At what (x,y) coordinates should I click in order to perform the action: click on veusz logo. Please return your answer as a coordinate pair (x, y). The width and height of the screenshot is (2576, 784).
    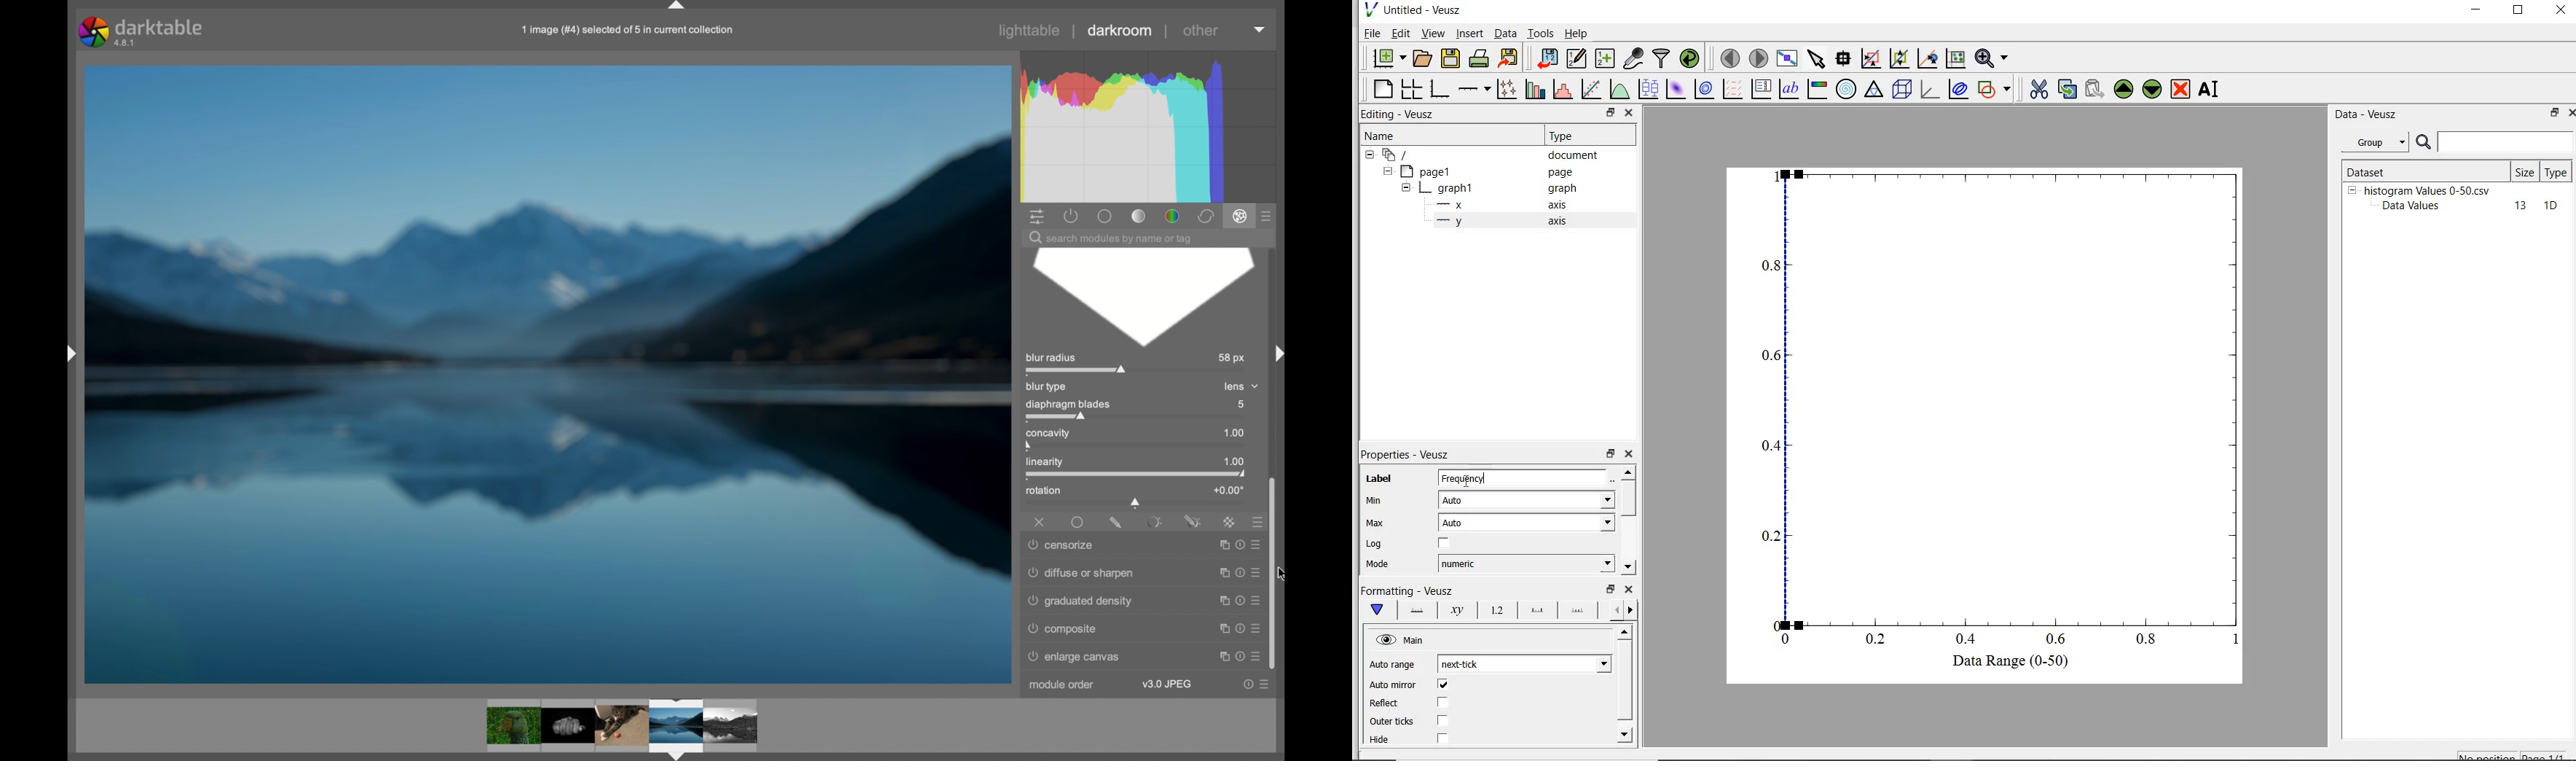
    Looking at the image, I should click on (1370, 9).